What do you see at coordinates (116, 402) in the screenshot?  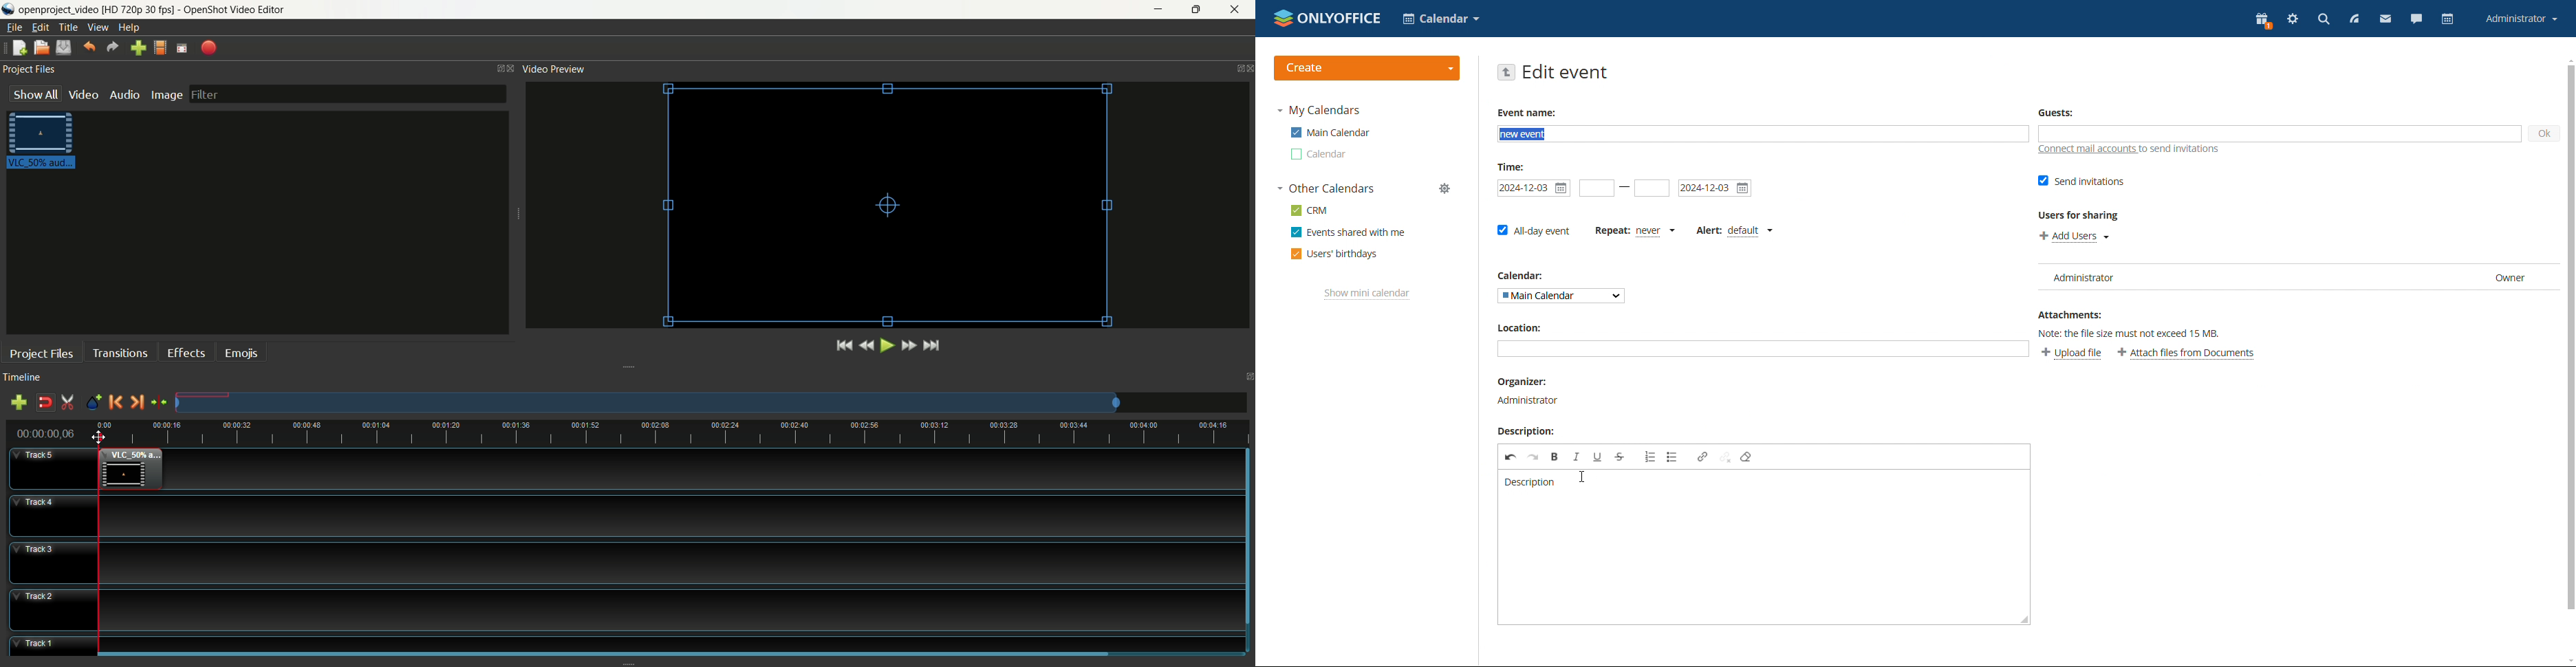 I see `previous marker` at bounding box center [116, 402].